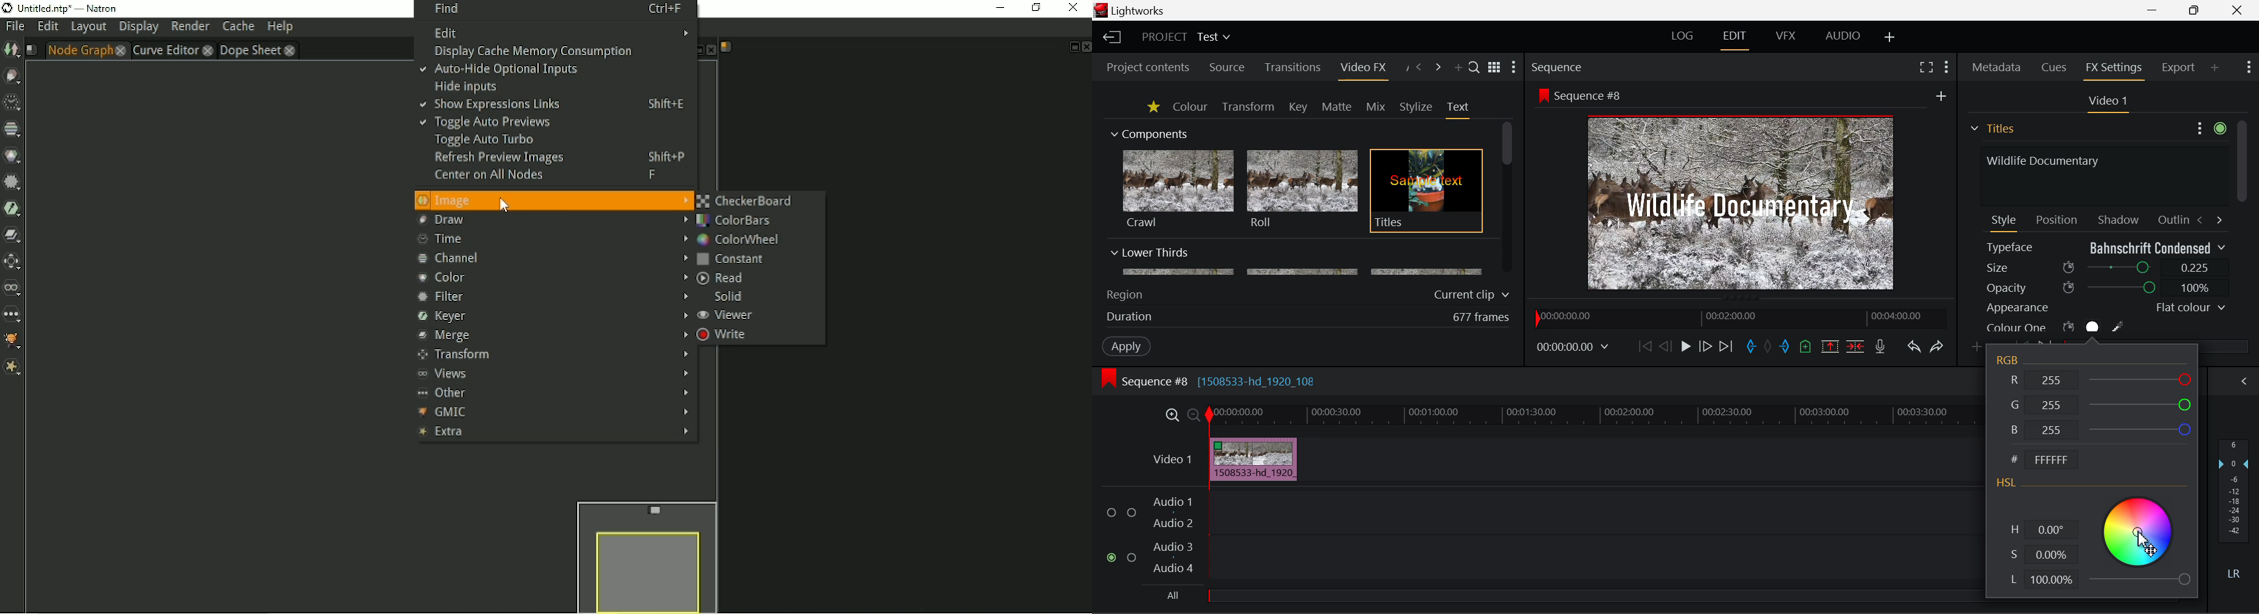 Image resolution: width=2268 pixels, height=616 pixels. I want to click on Show Settings, so click(2249, 66).